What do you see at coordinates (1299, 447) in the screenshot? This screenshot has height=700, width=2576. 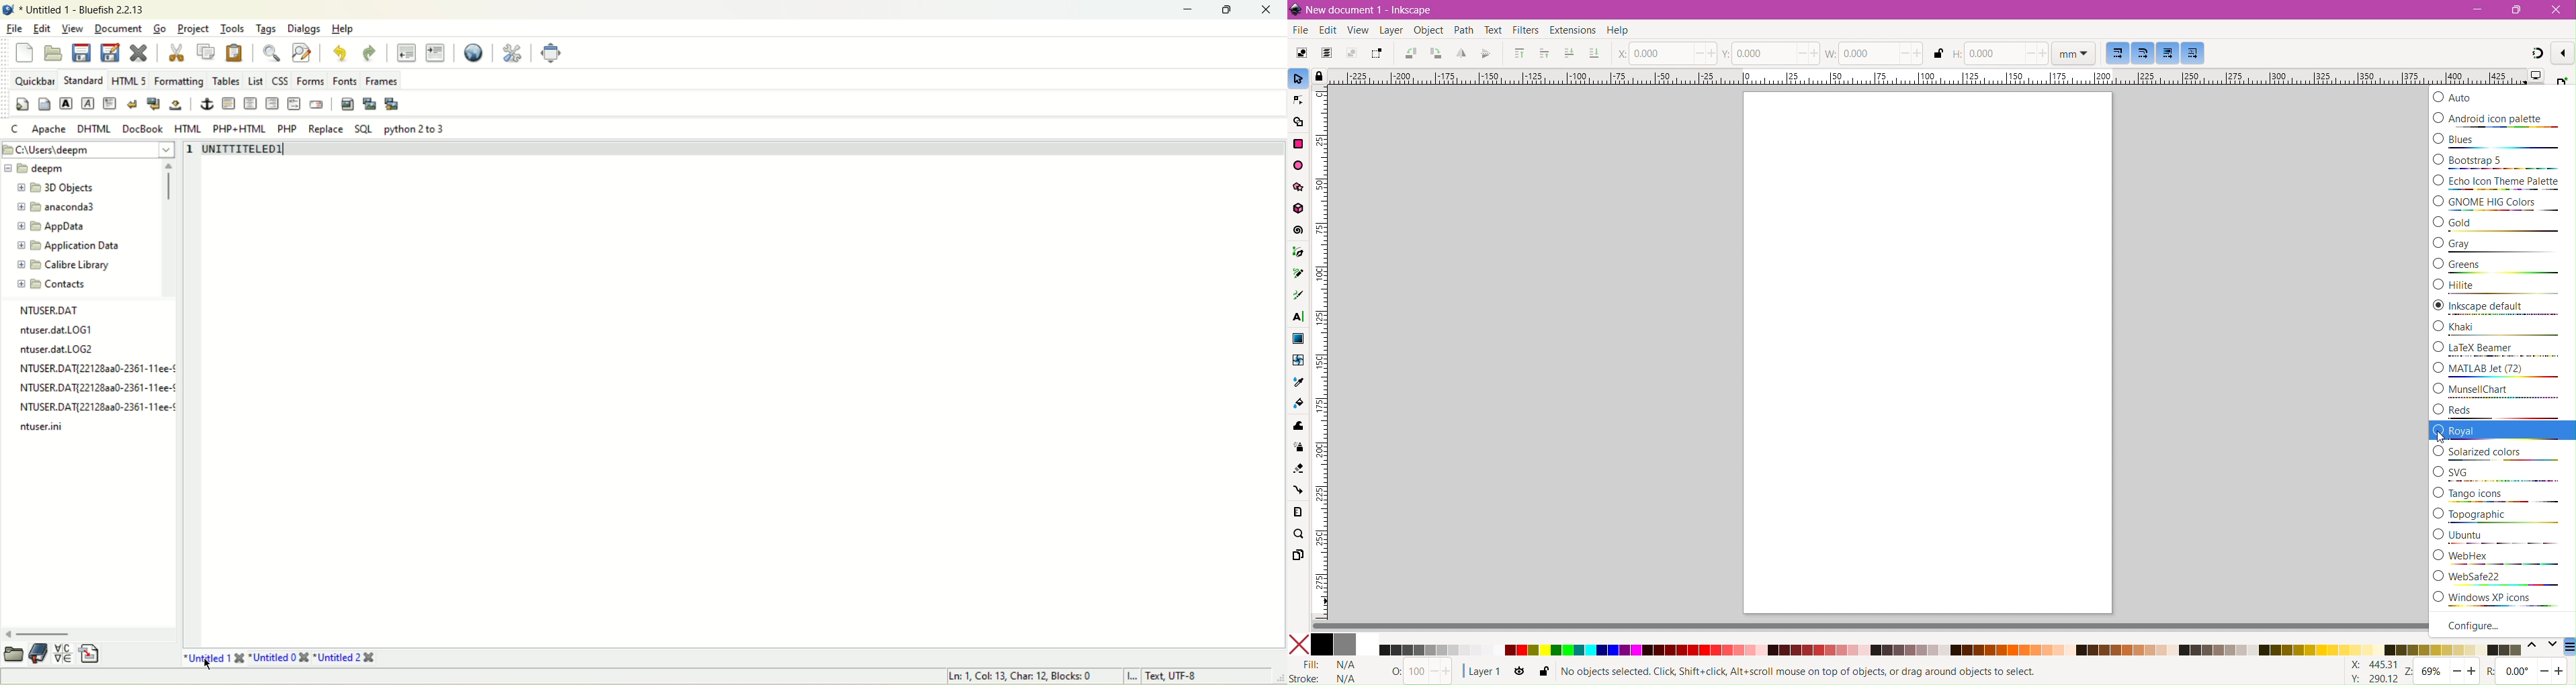 I see `Spray Tool` at bounding box center [1299, 447].